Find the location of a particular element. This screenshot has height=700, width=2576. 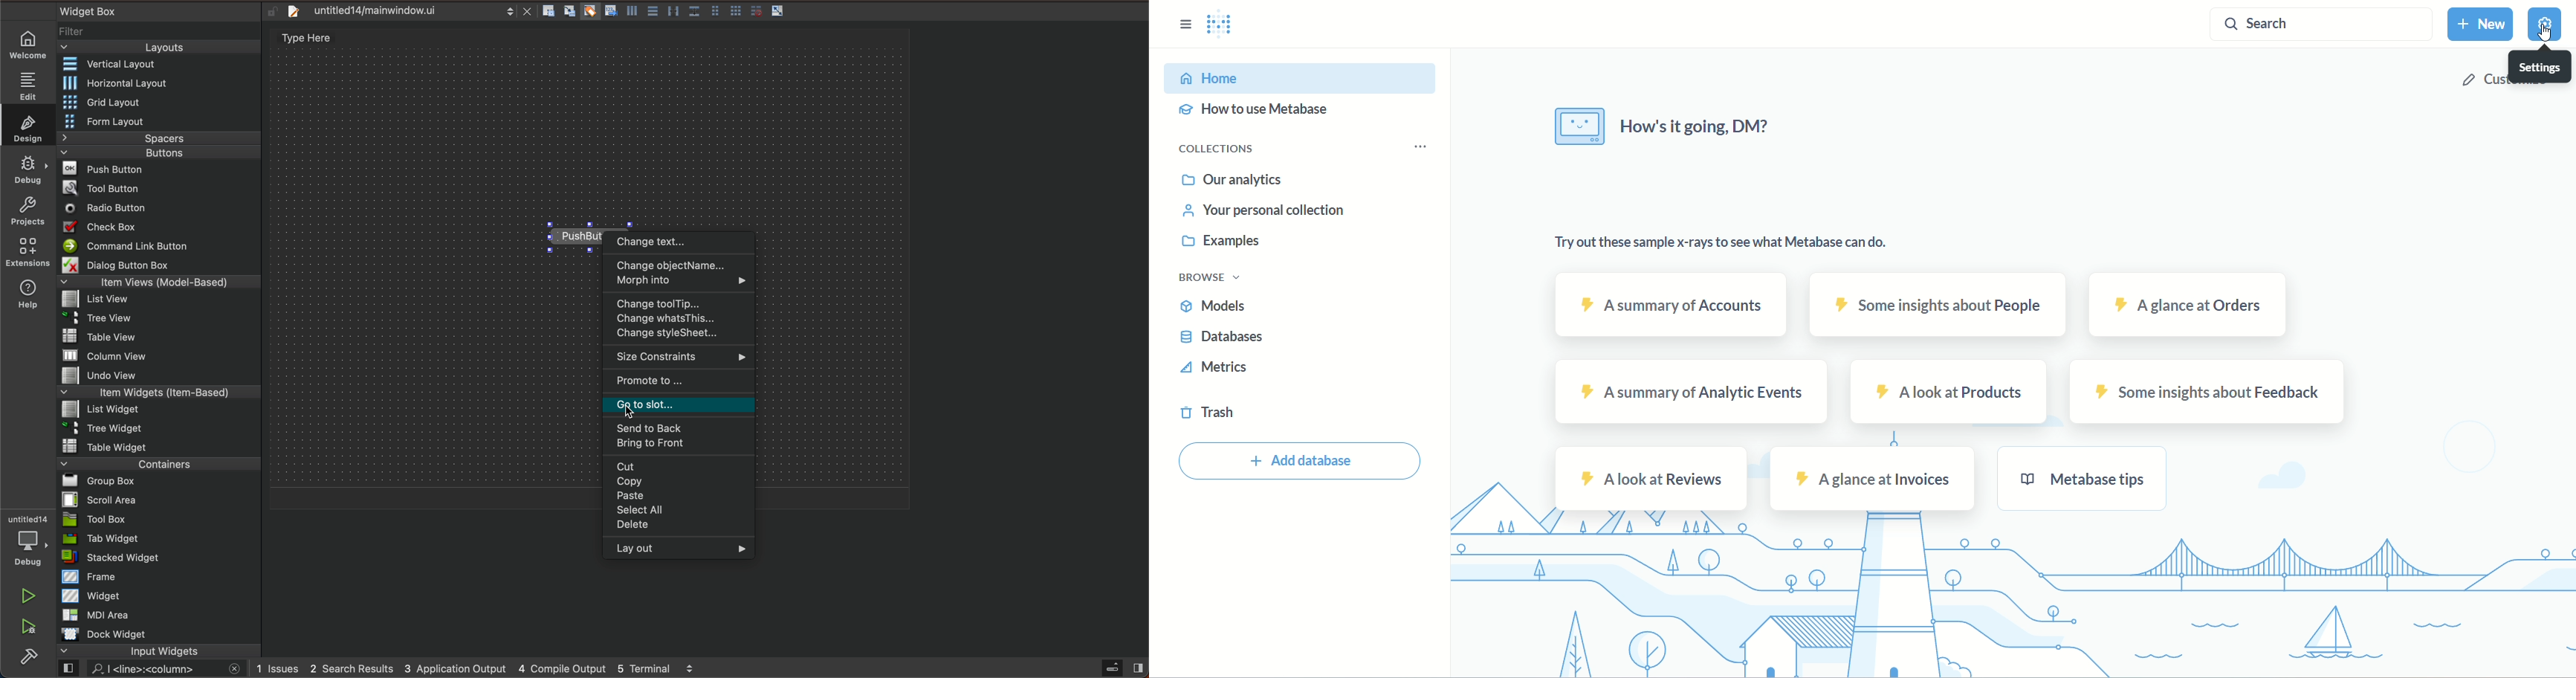

4 compile output is located at coordinates (565, 668).